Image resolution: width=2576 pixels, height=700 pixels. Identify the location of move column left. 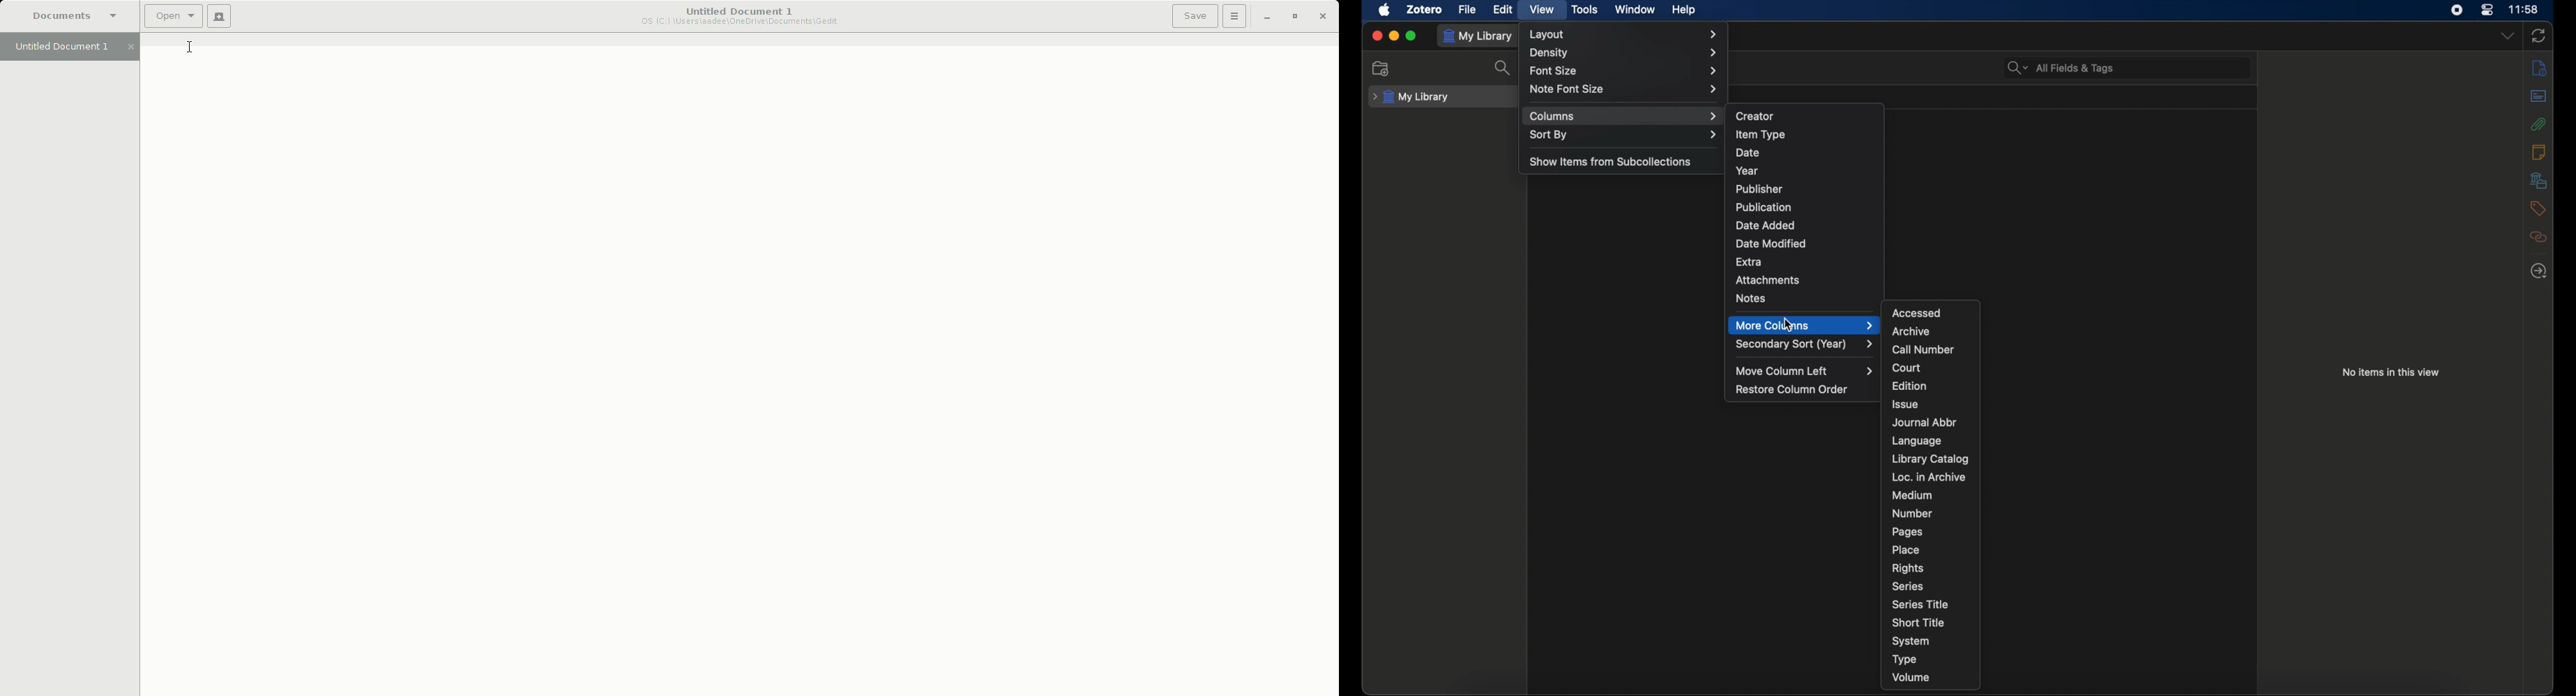
(1804, 371).